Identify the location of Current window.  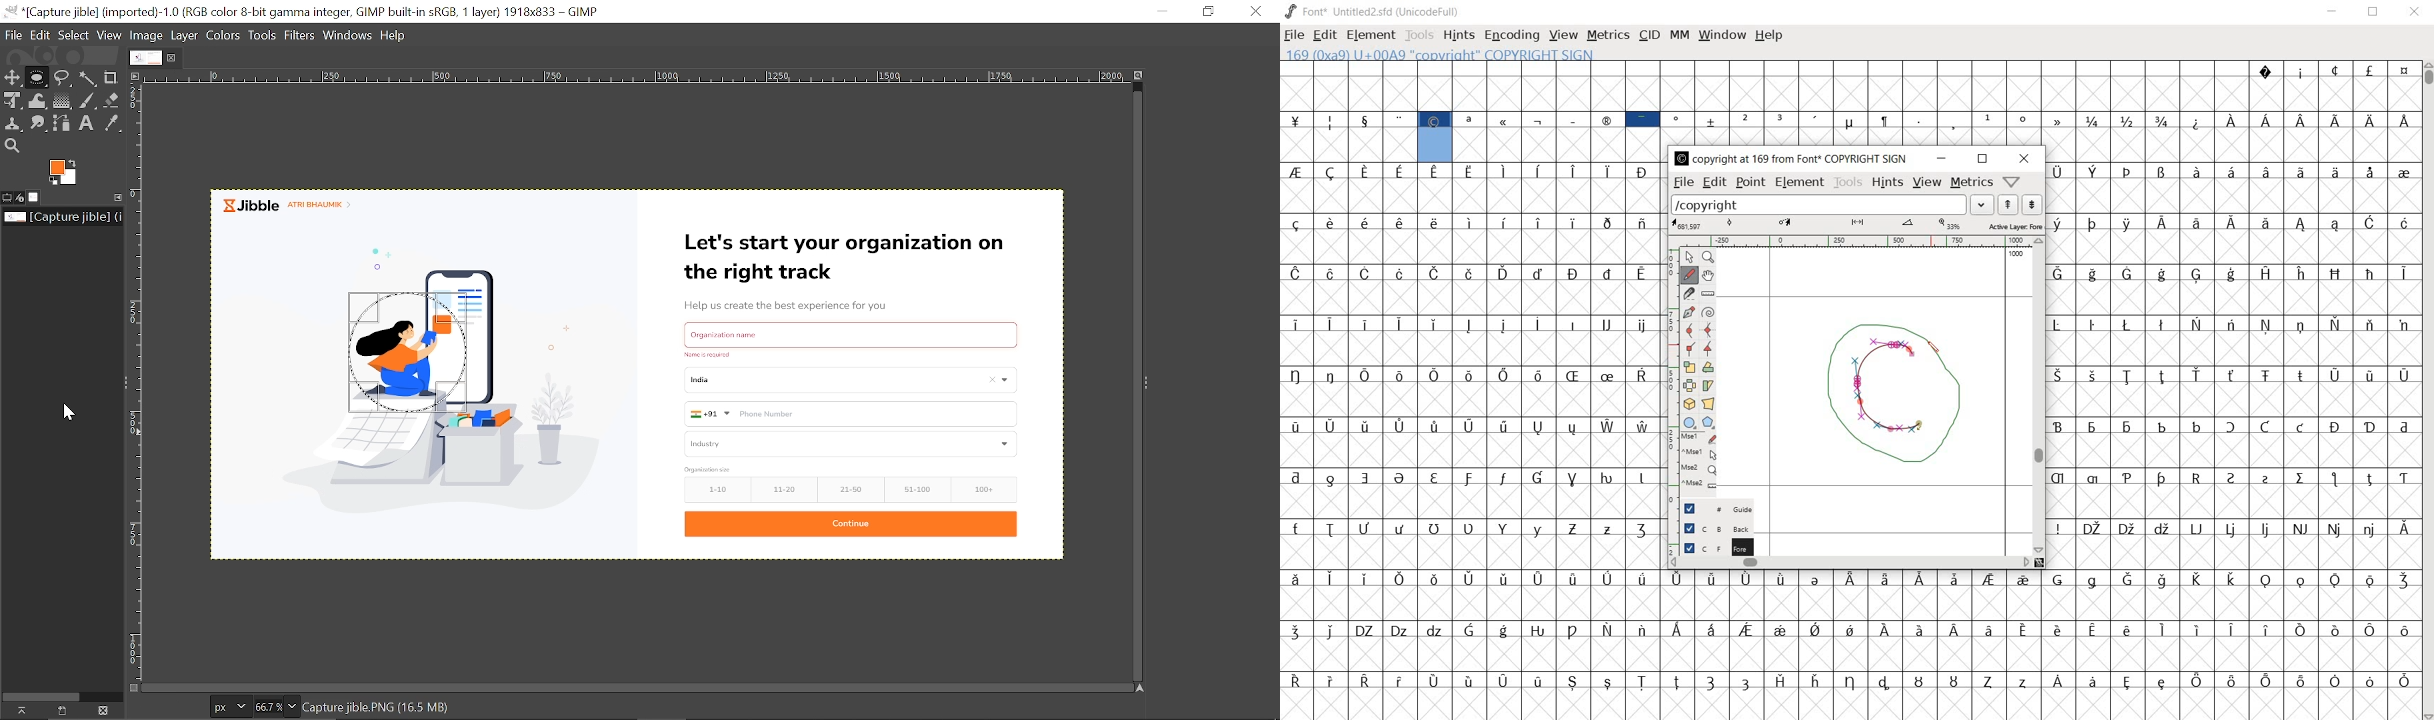
(305, 13).